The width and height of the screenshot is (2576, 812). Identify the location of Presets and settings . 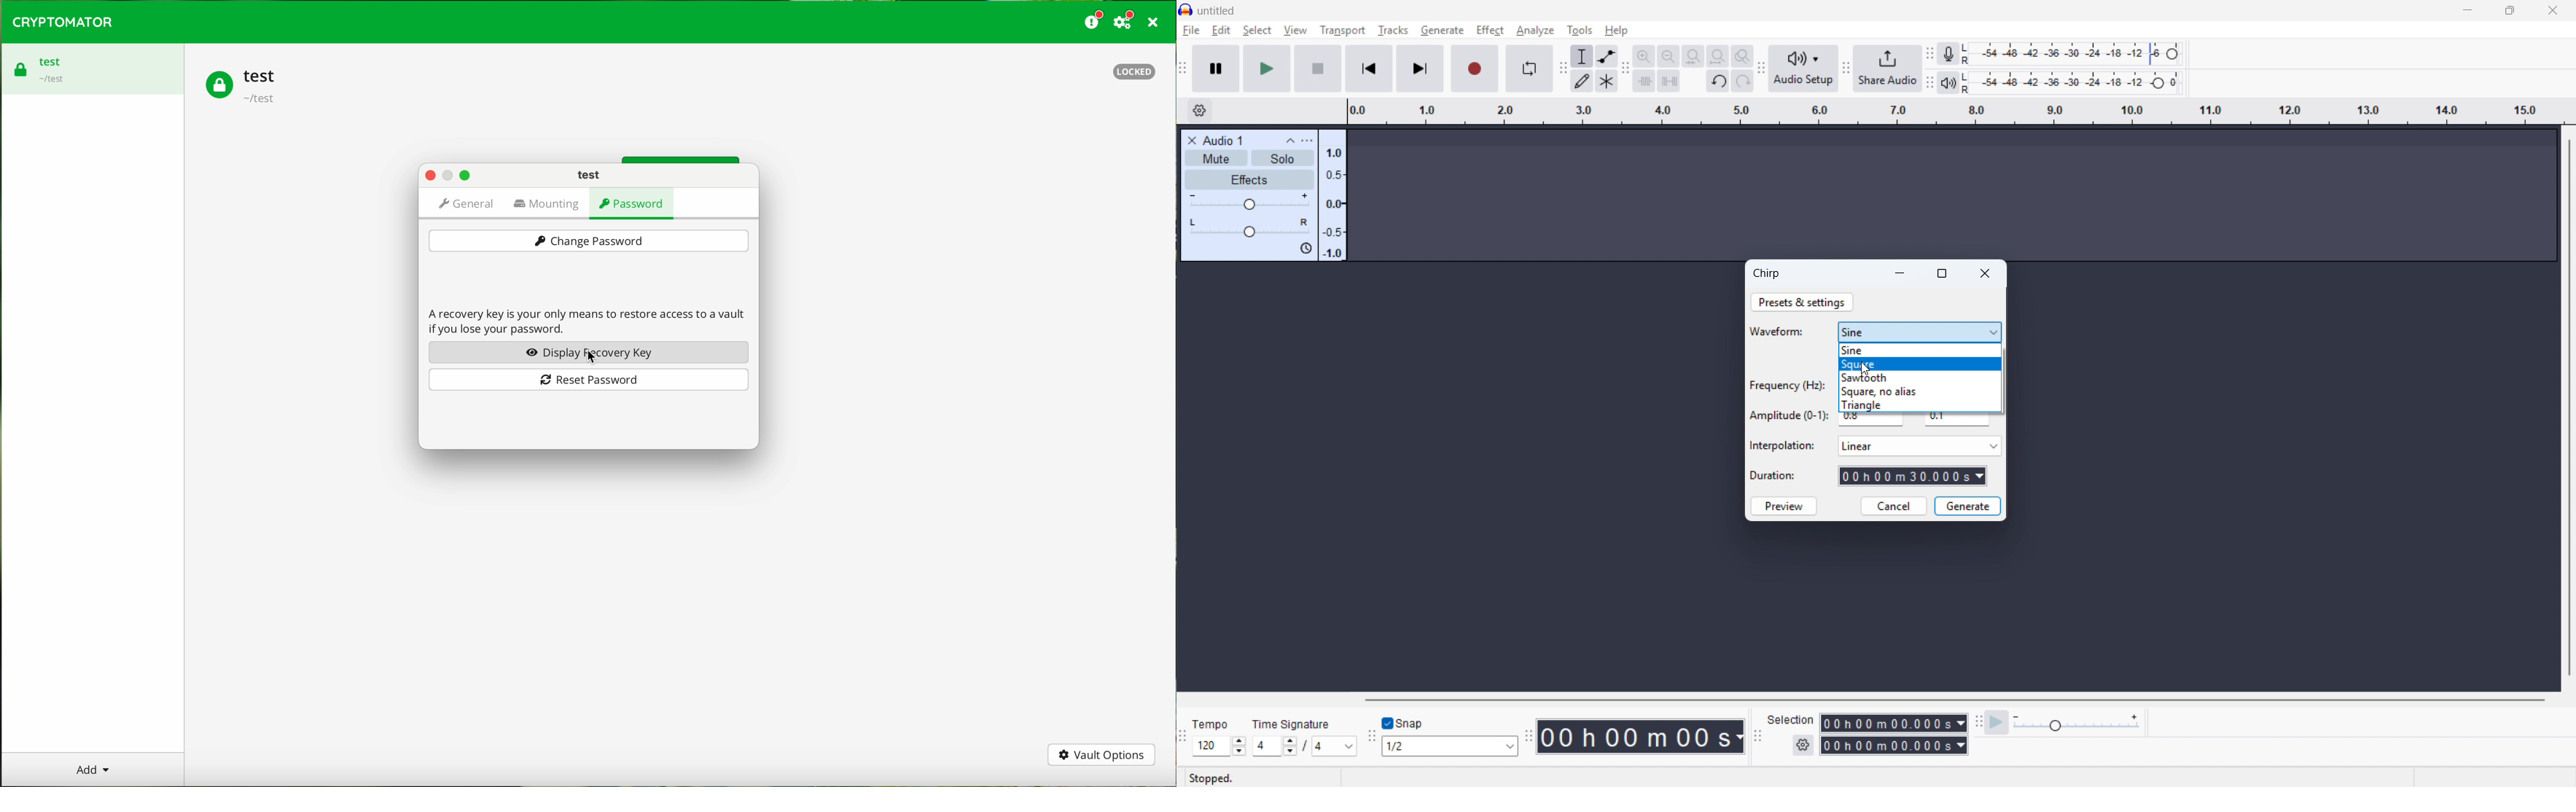
(1803, 302).